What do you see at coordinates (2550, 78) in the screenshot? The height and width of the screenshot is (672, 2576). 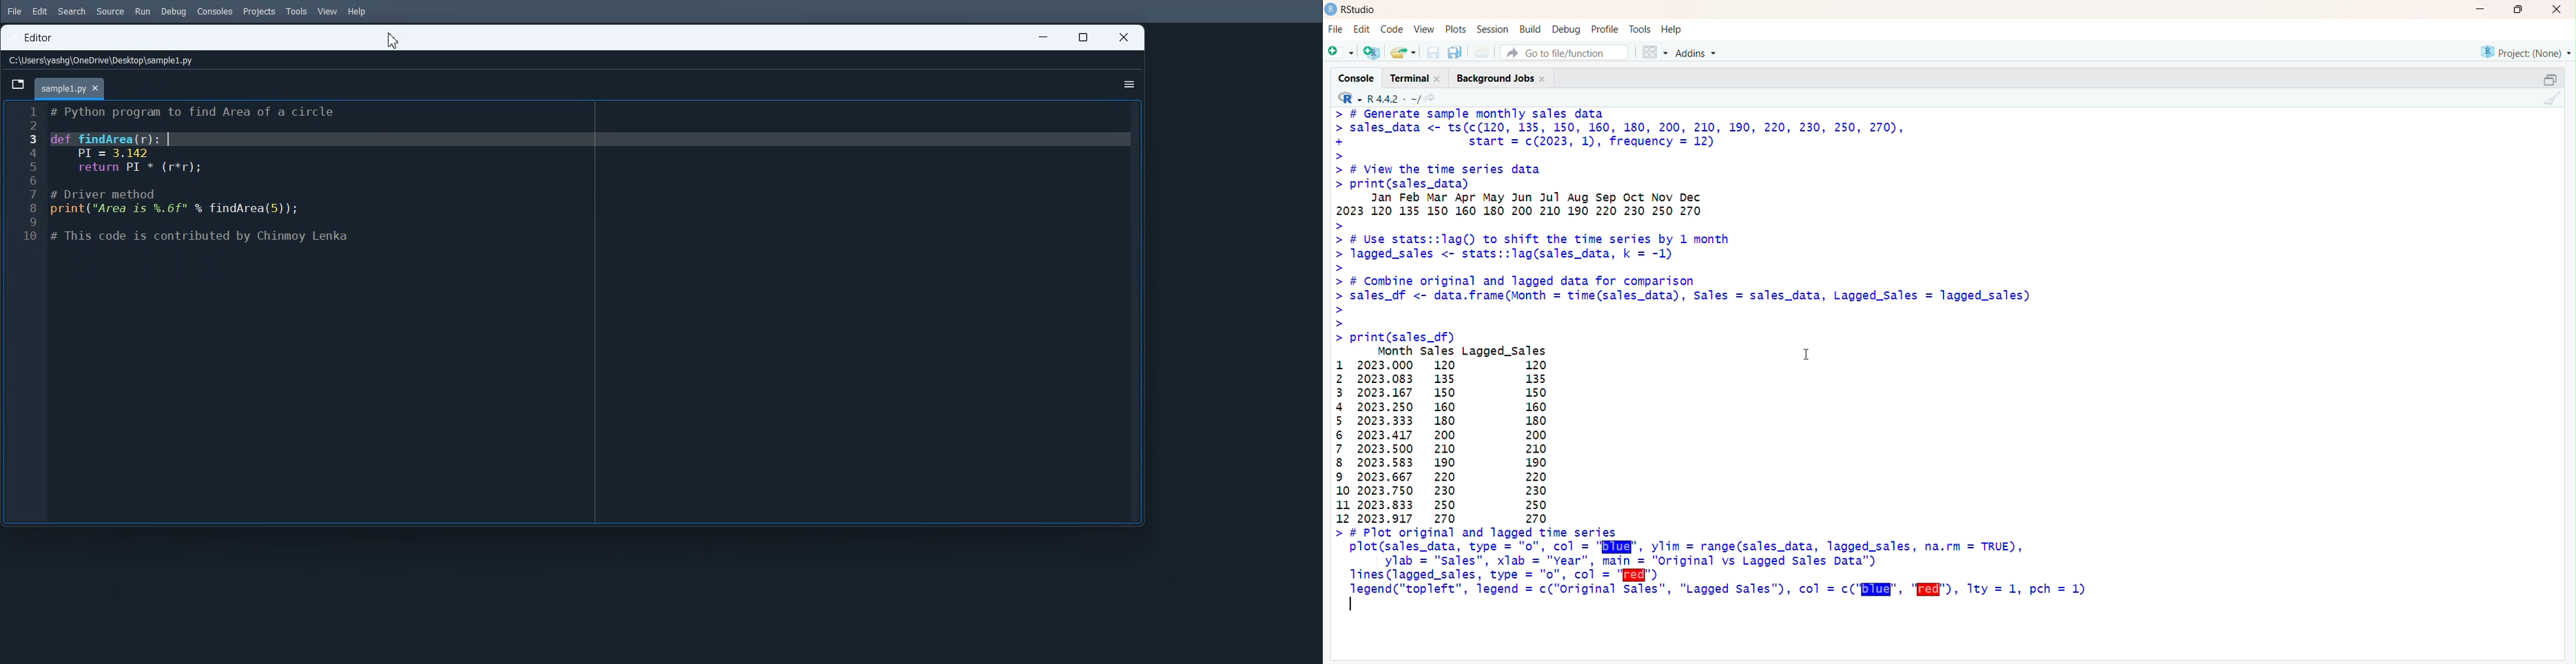 I see `collapse` at bounding box center [2550, 78].